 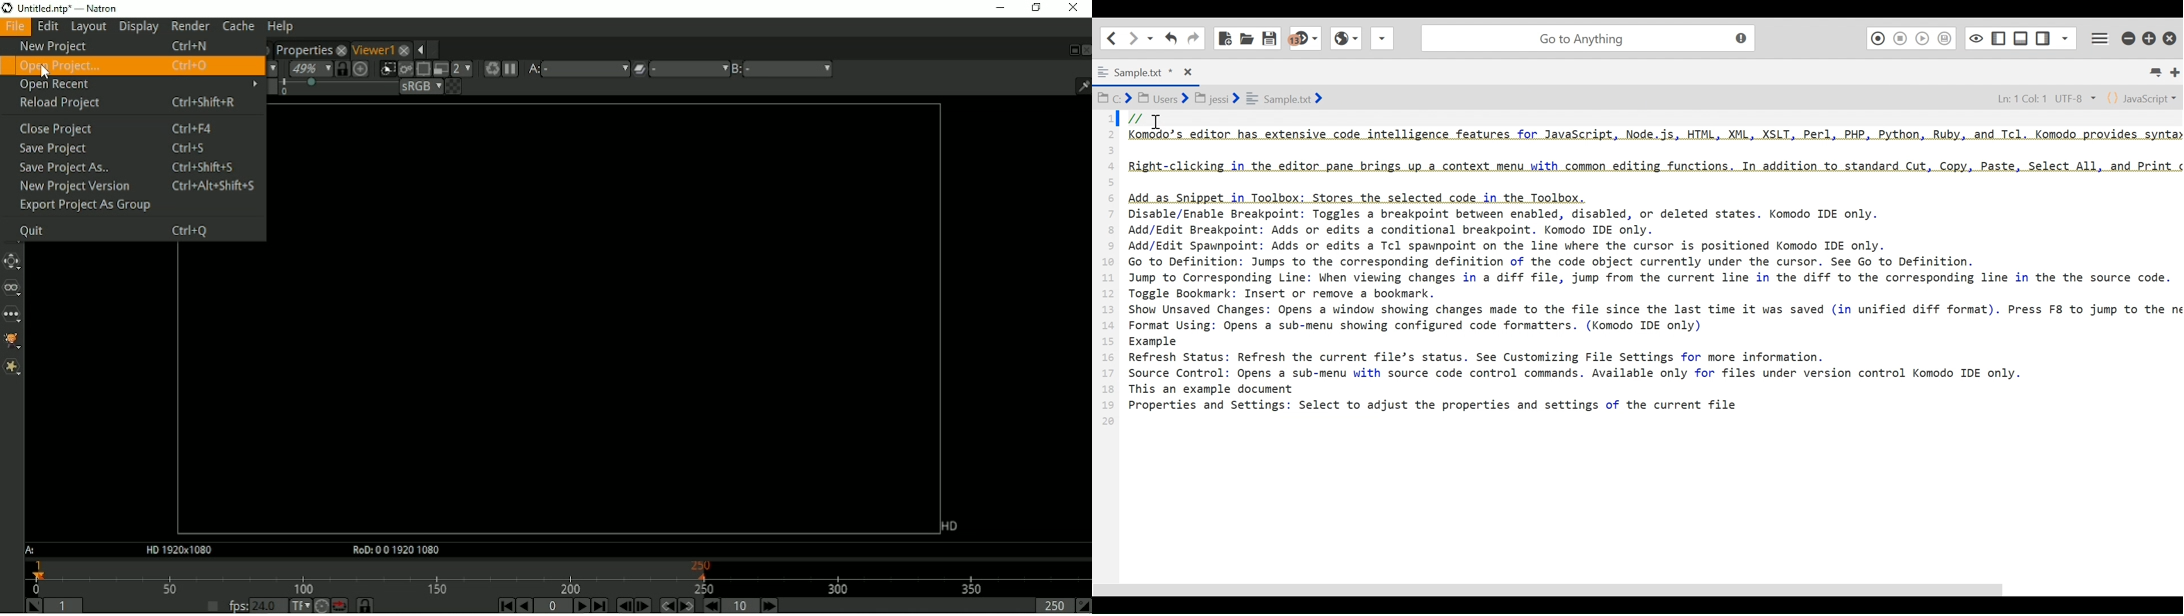 What do you see at coordinates (92, 206) in the screenshot?
I see `Export Project As Group` at bounding box center [92, 206].